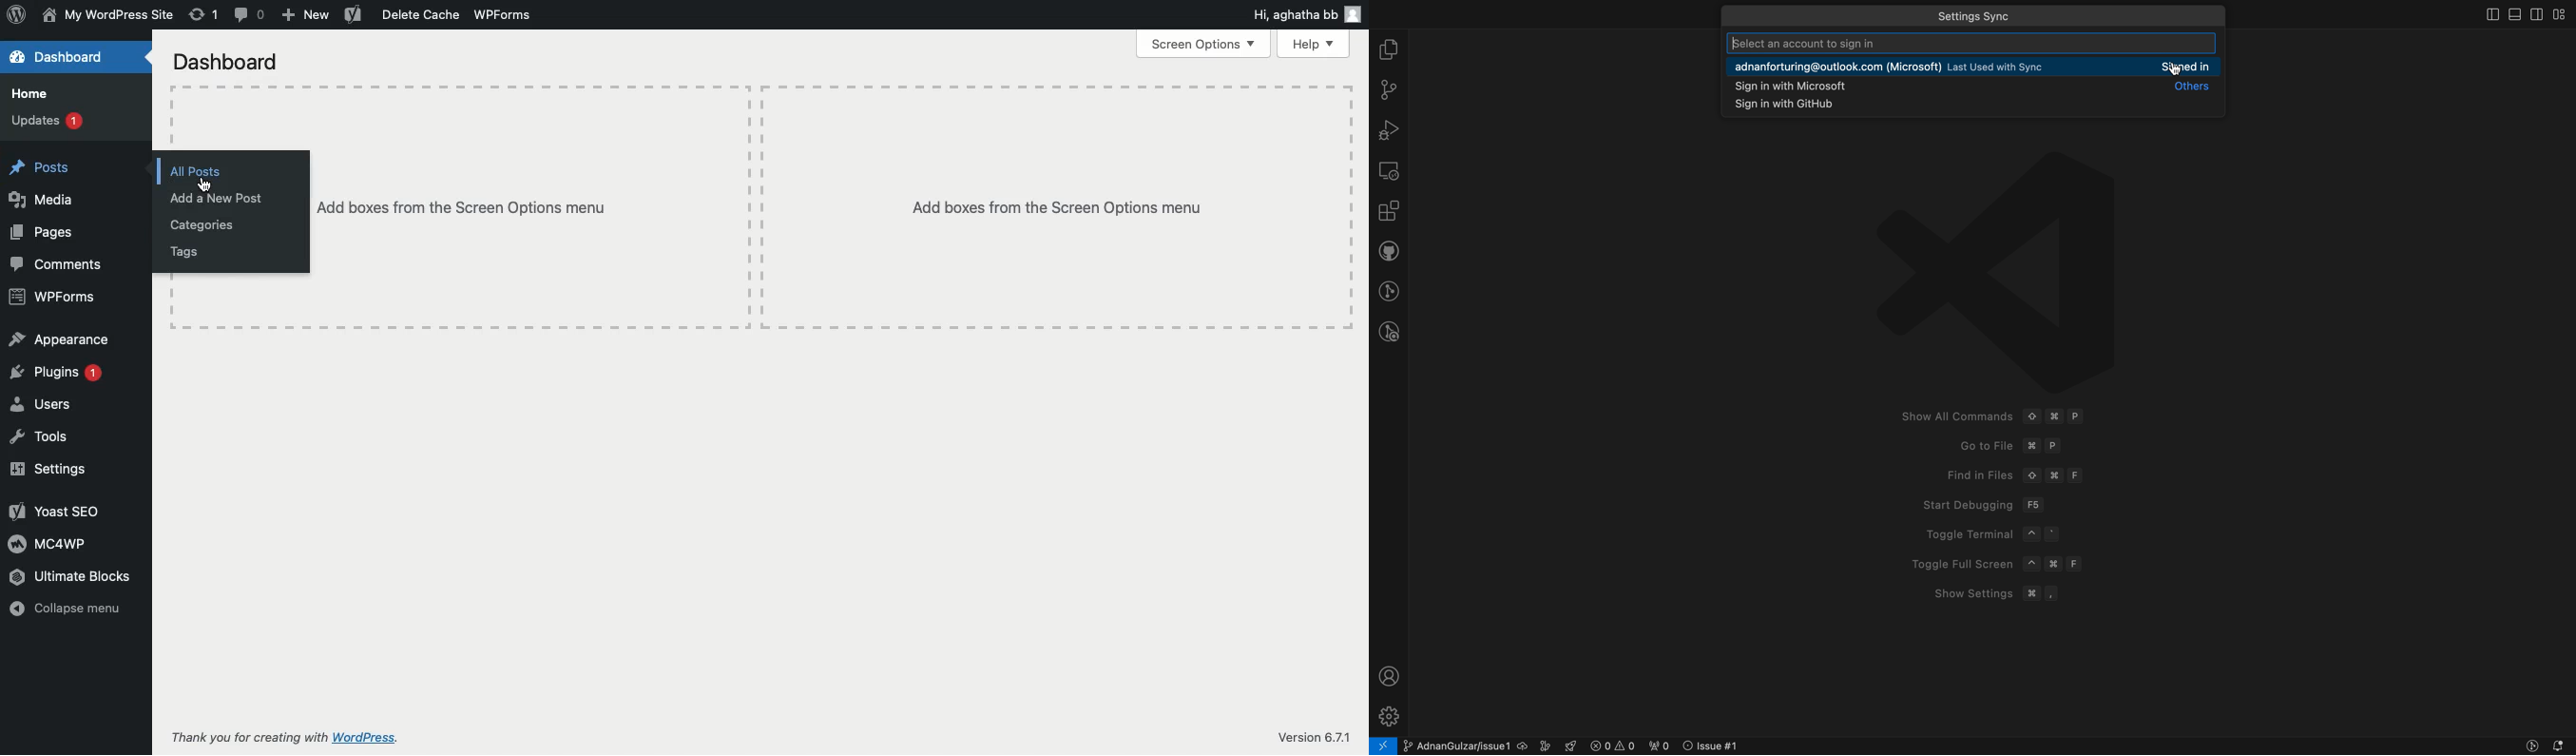  What do you see at coordinates (1658, 745) in the screenshot?
I see `error logs` at bounding box center [1658, 745].